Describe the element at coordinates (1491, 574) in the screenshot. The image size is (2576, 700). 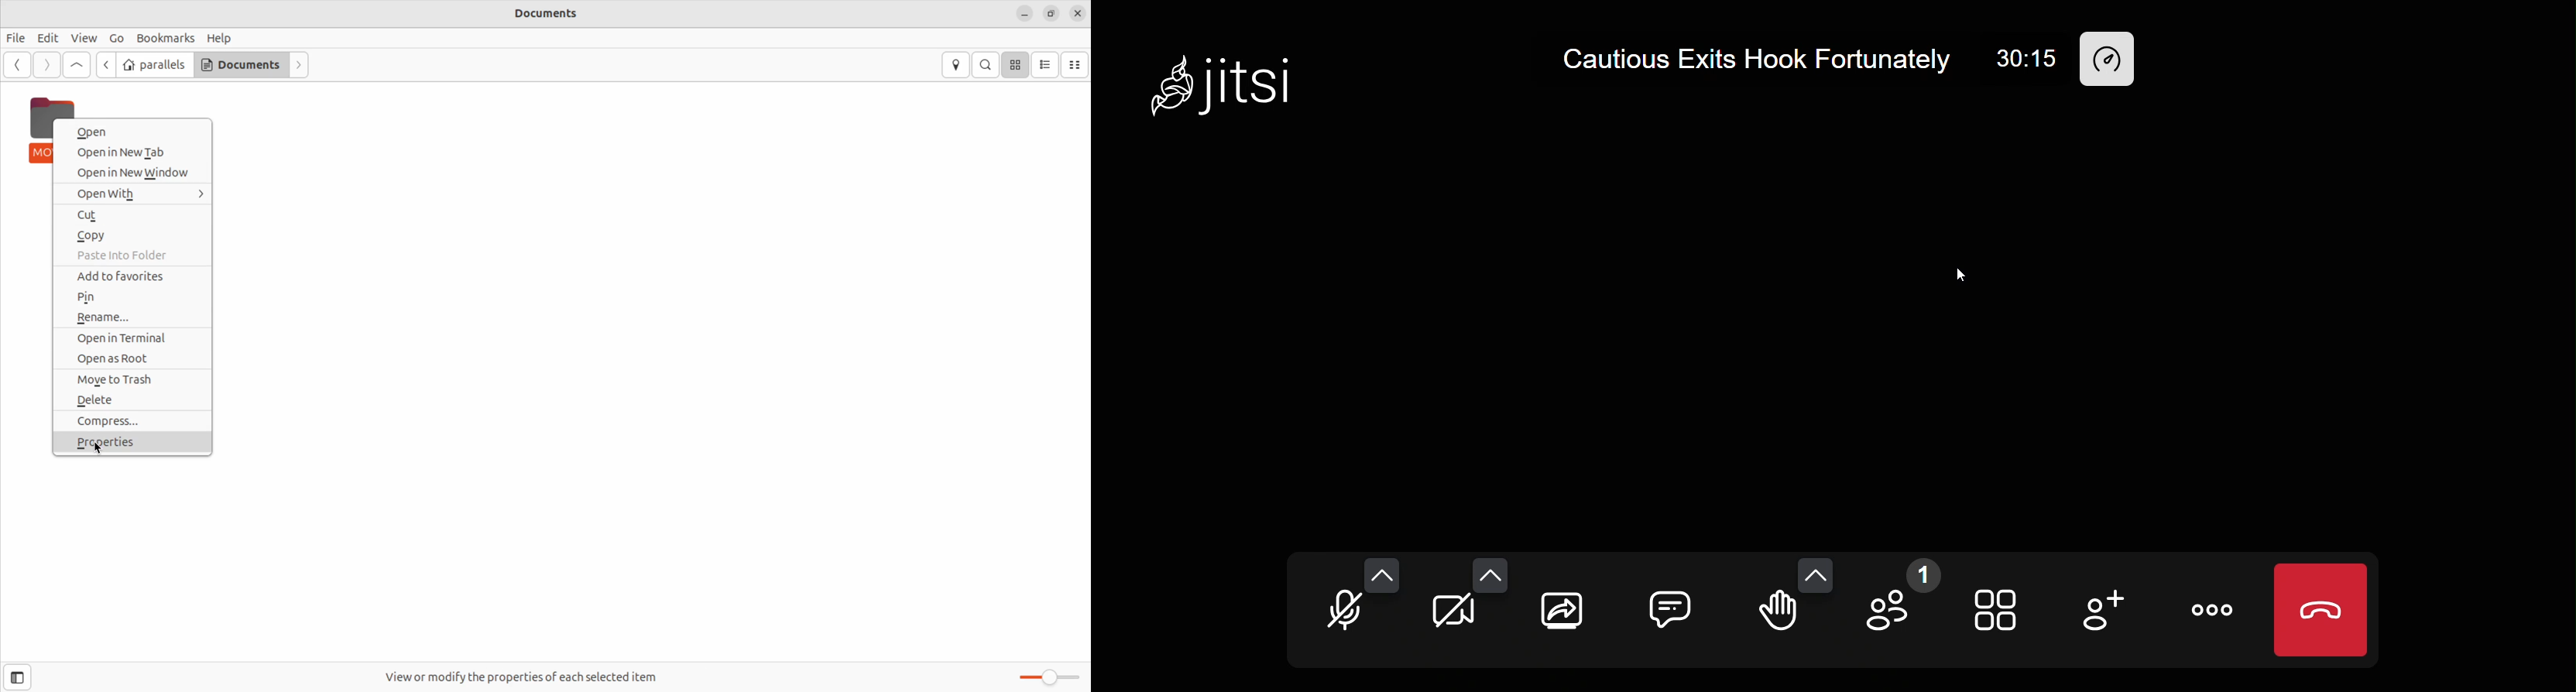
I see `more camera option` at that location.